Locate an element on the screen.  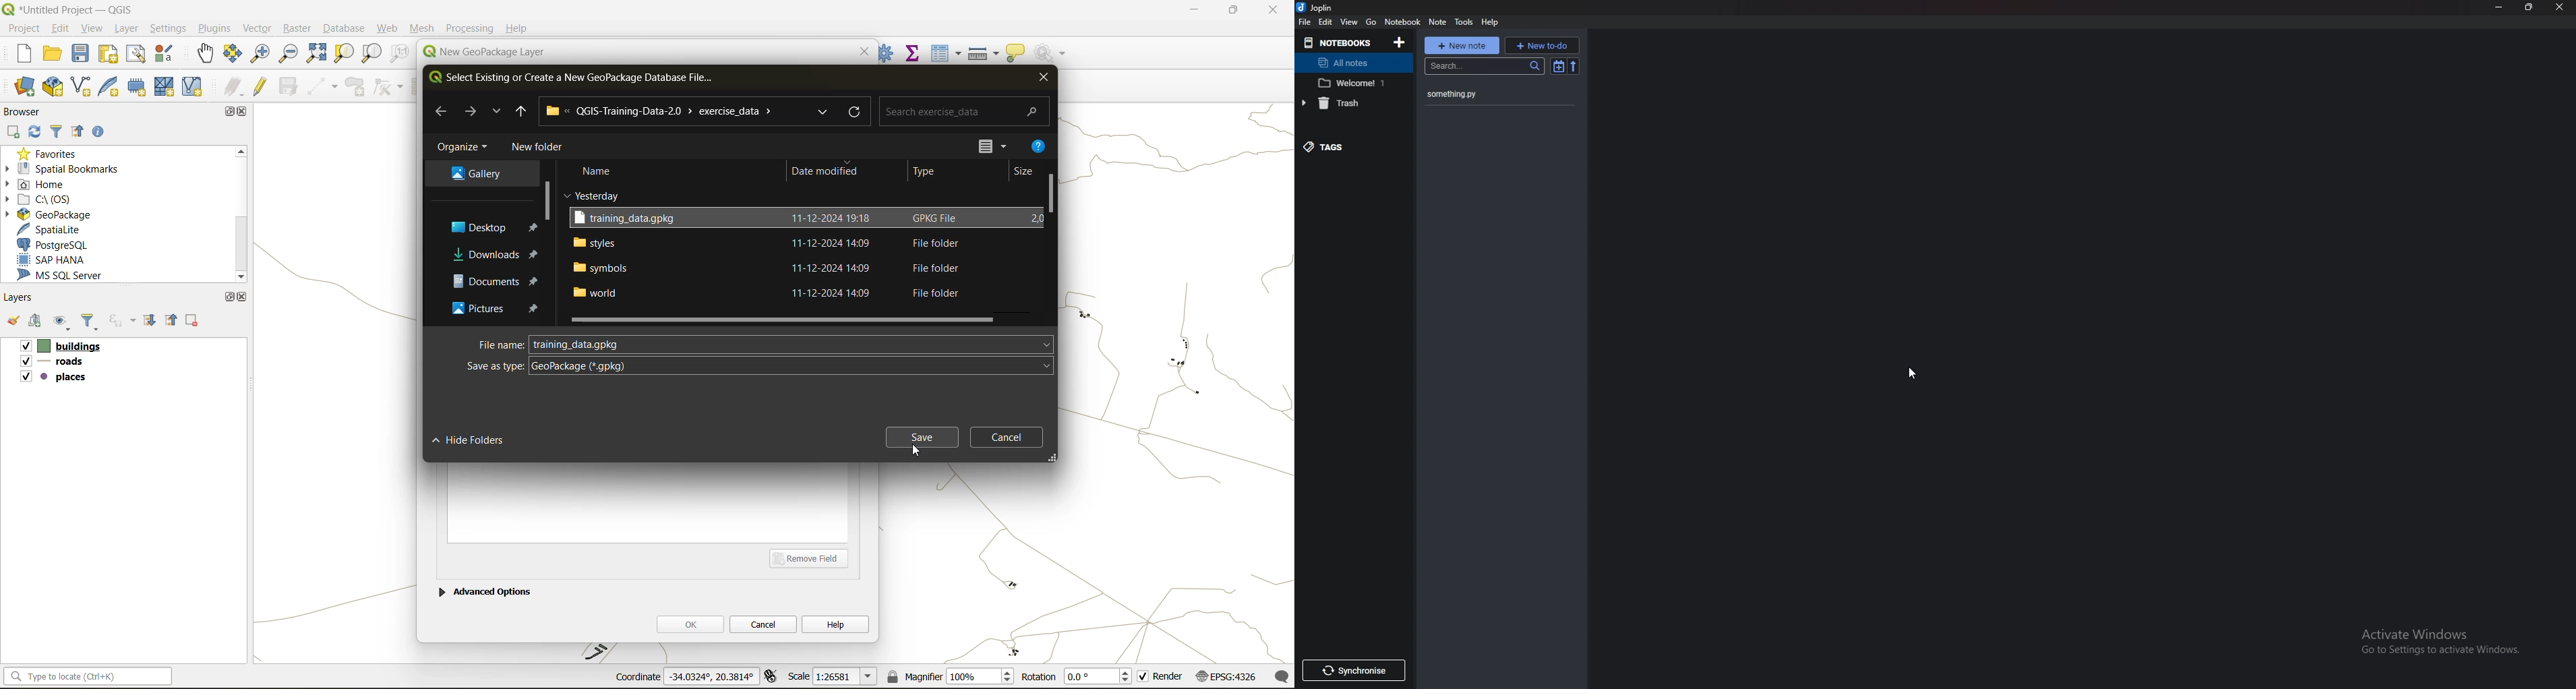
Pointer is located at coordinates (917, 450).